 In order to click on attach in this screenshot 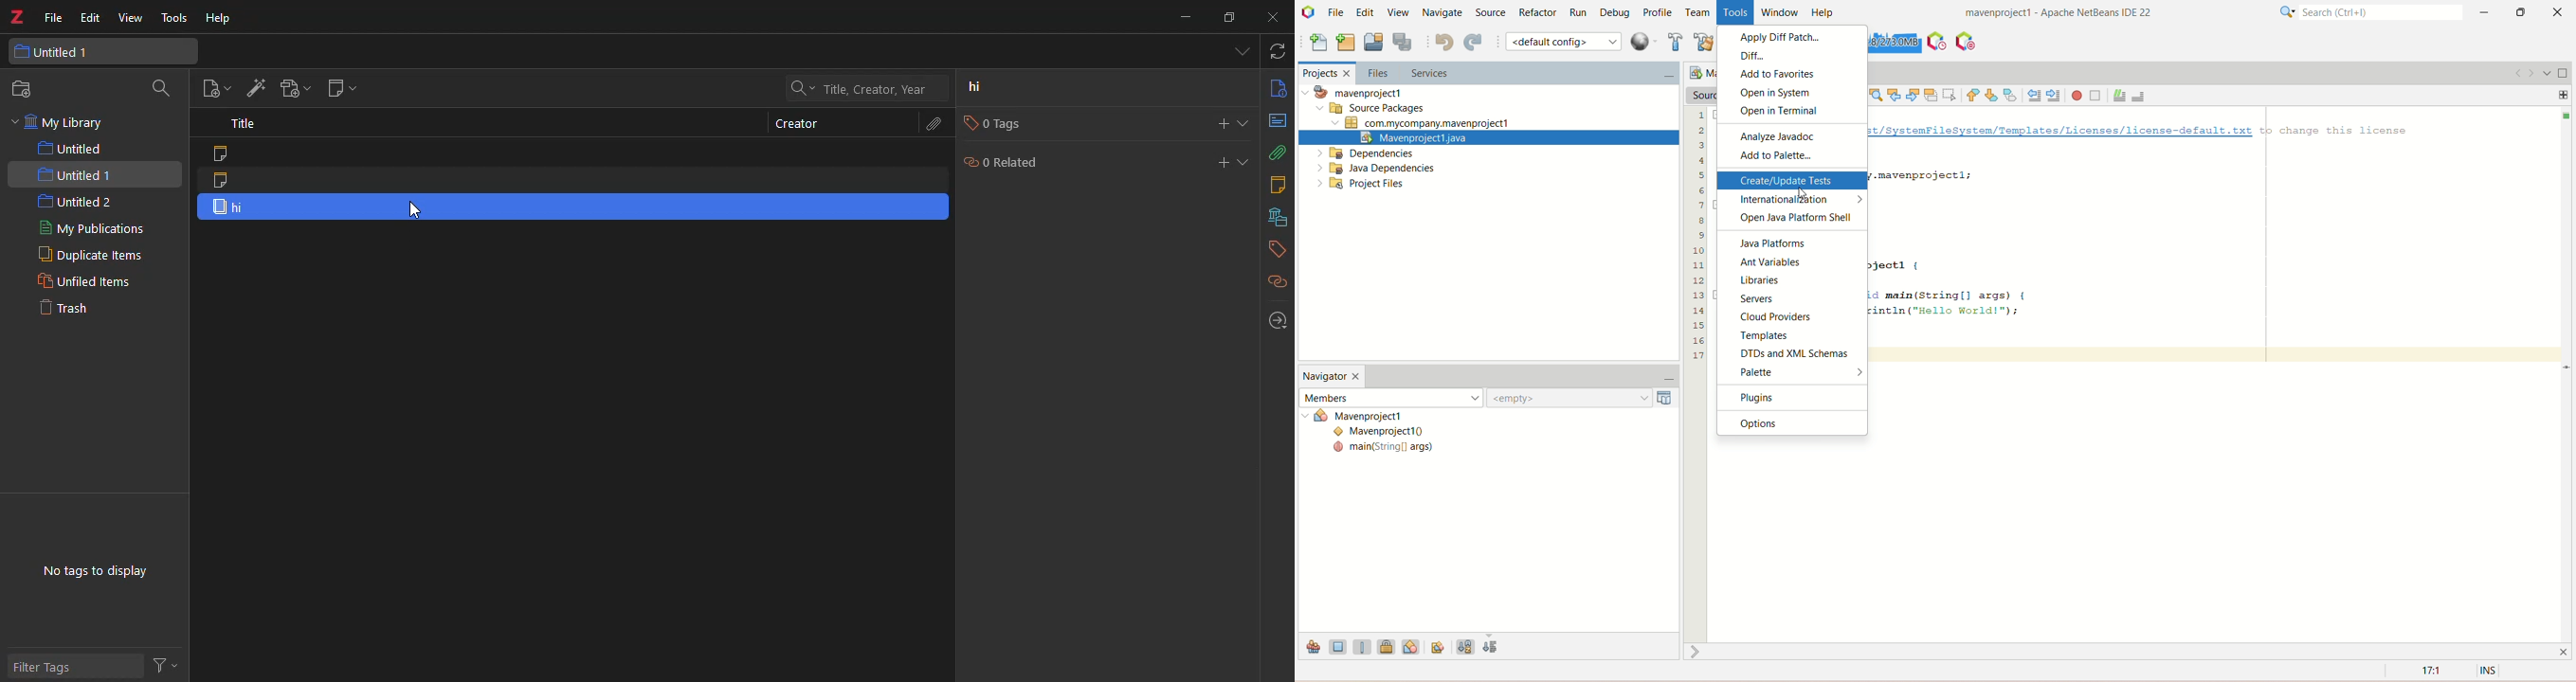, I will do `click(931, 123)`.